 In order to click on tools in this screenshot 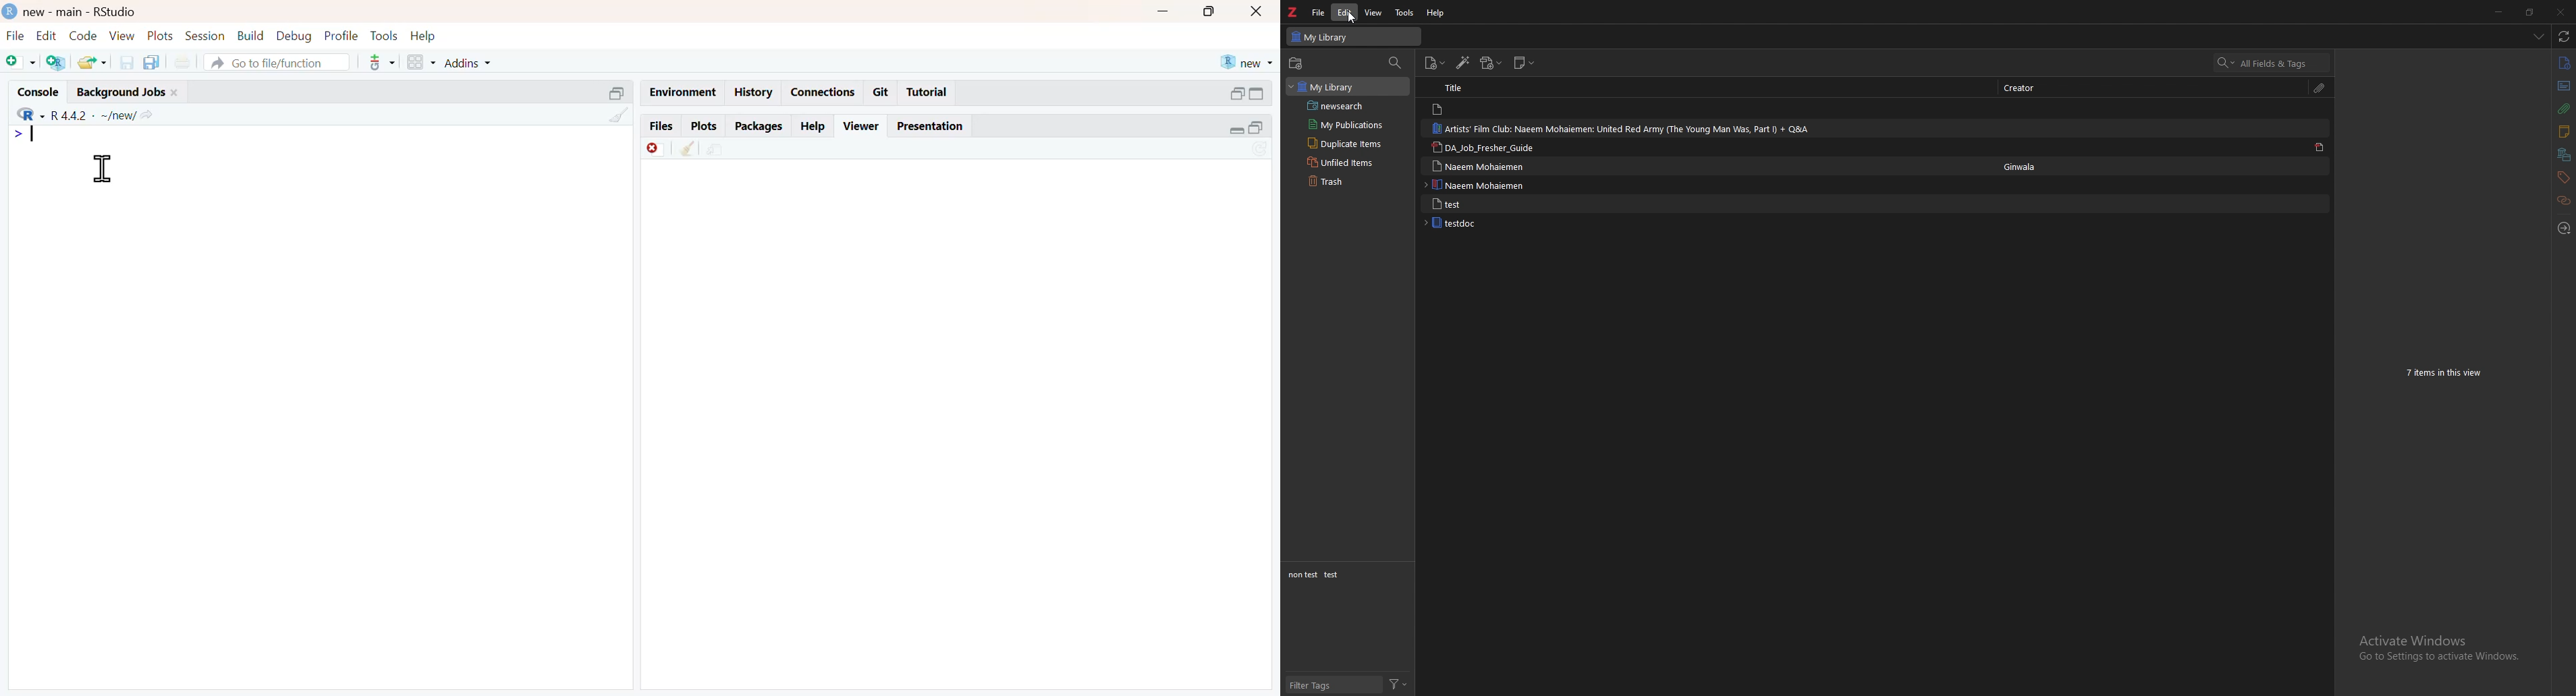, I will do `click(383, 62)`.